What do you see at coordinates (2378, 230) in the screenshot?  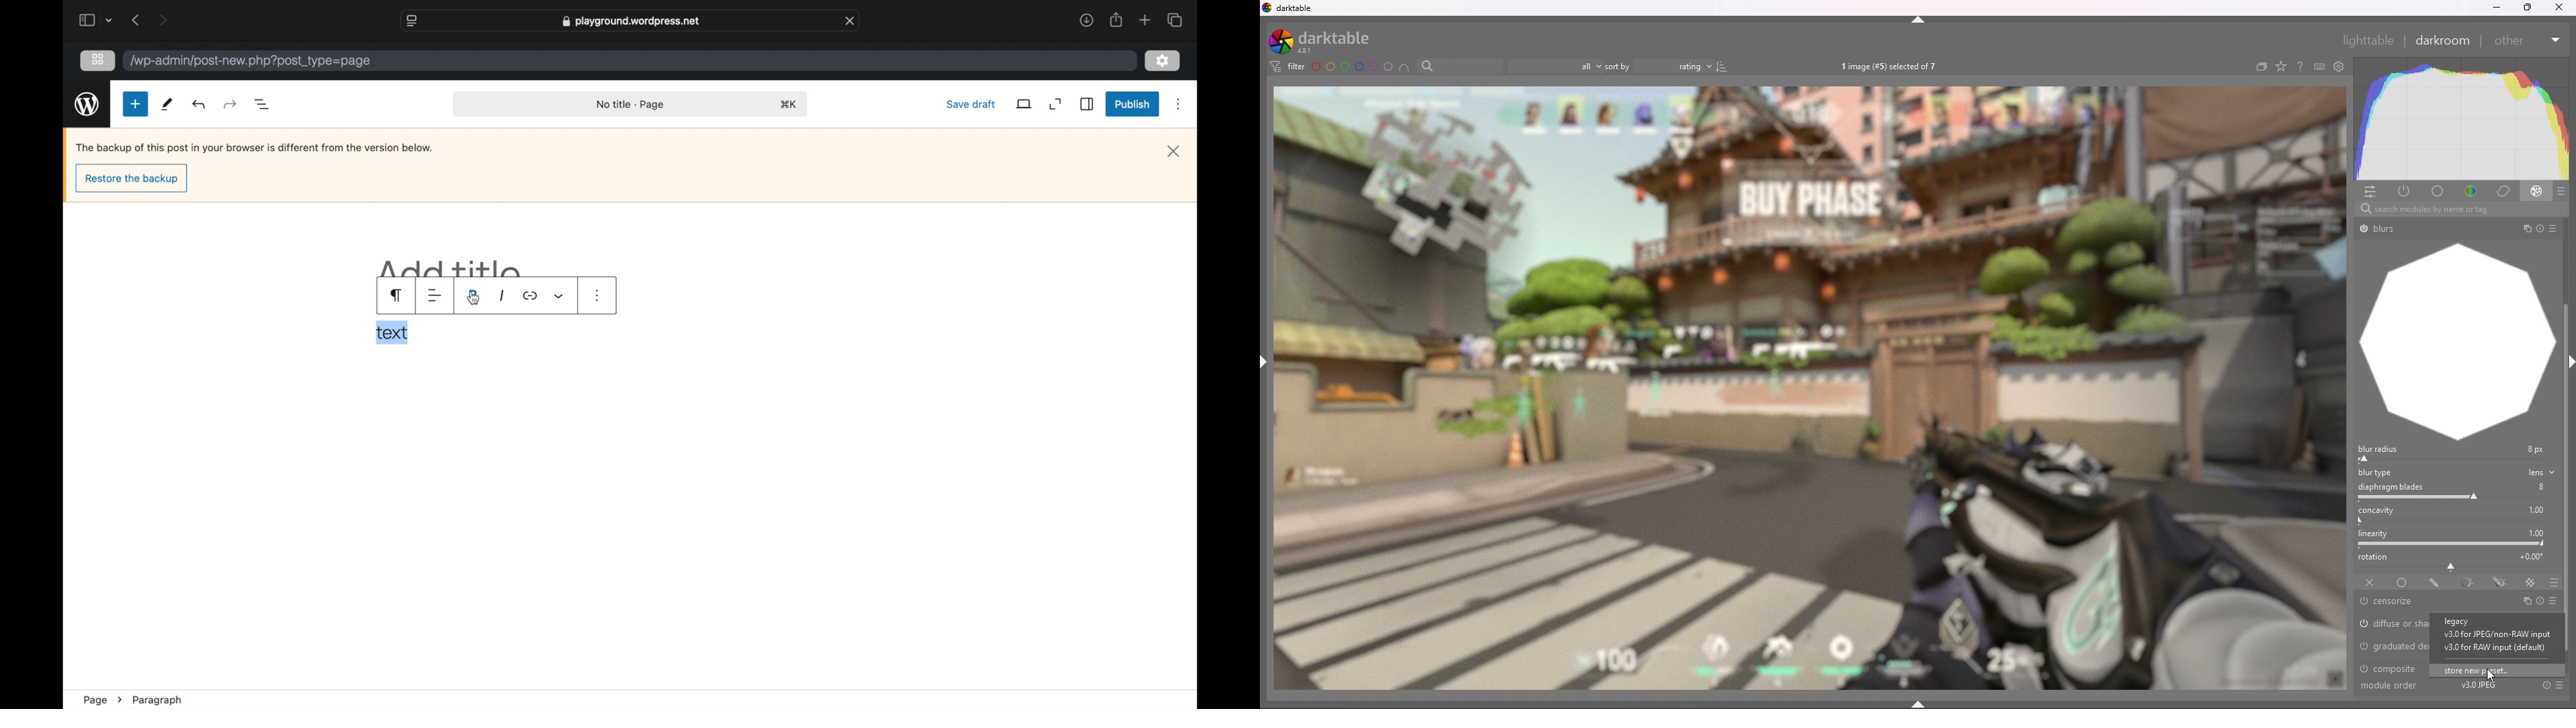 I see `` at bounding box center [2378, 230].